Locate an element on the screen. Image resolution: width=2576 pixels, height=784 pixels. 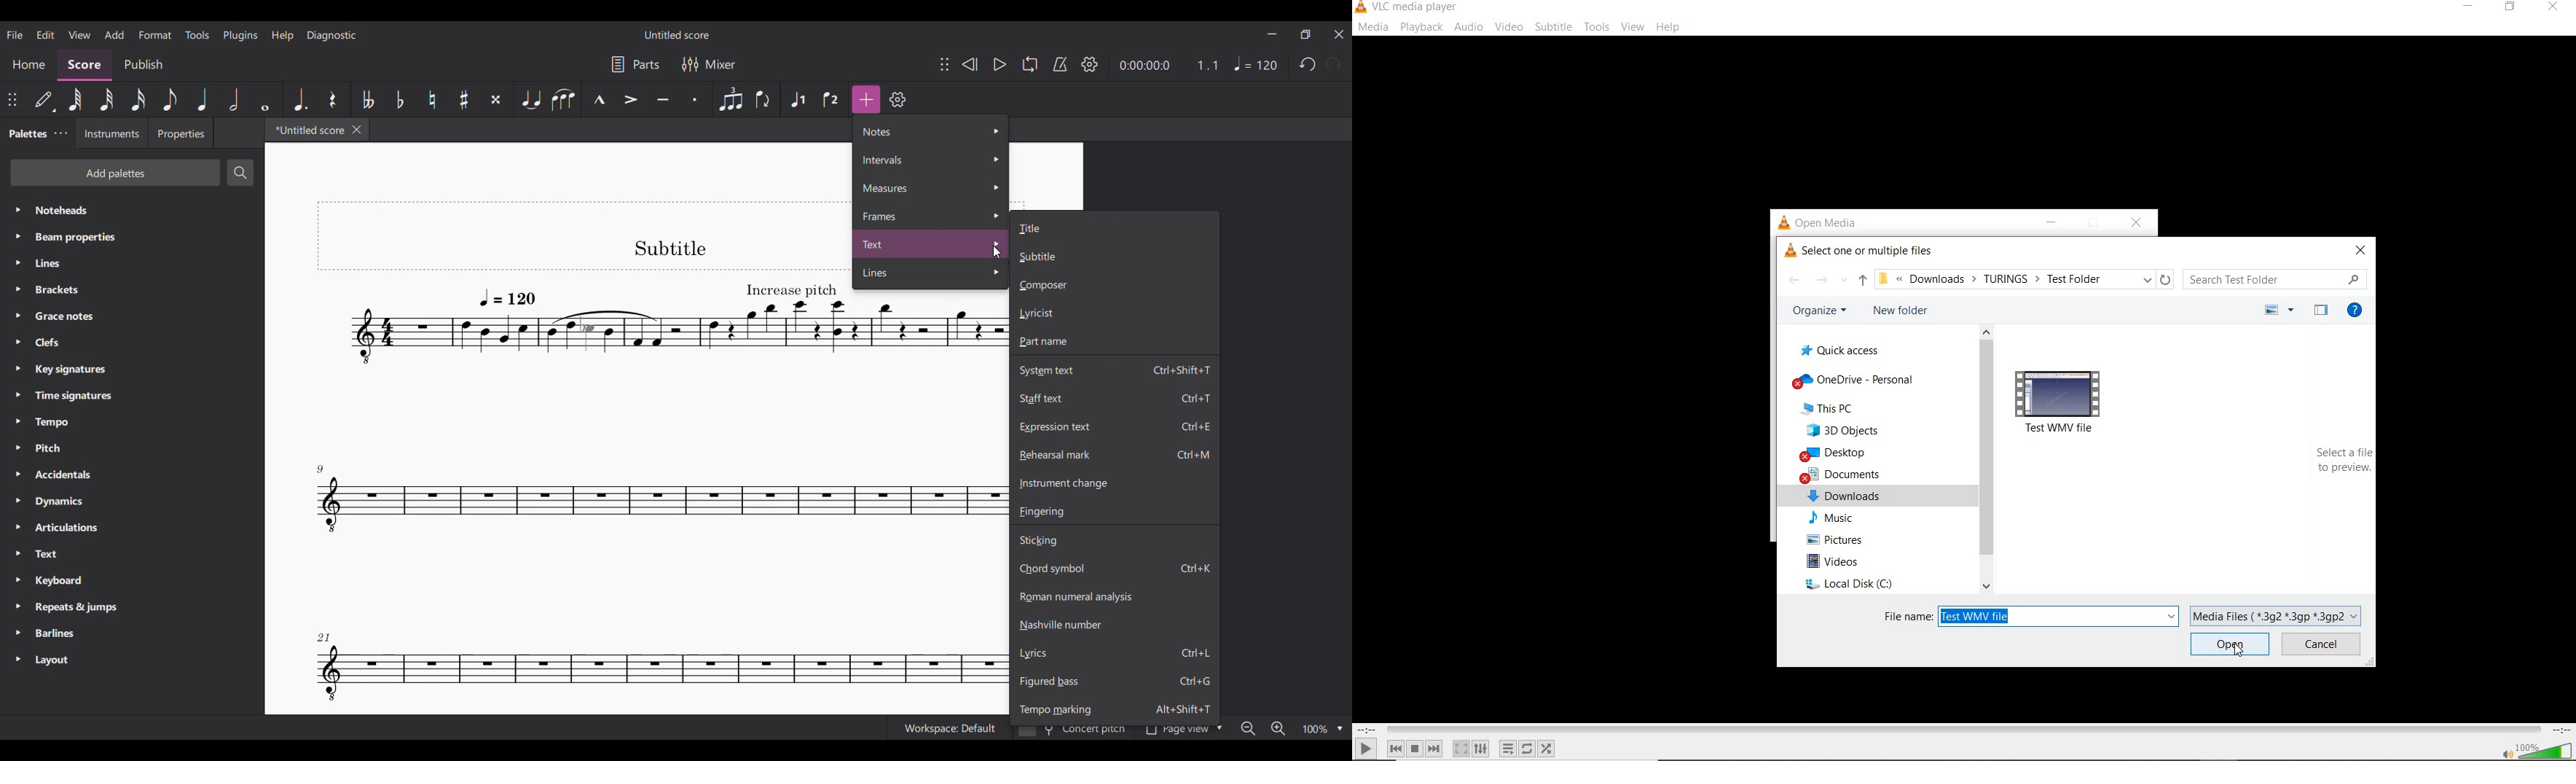
Barlines is located at coordinates (133, 634).